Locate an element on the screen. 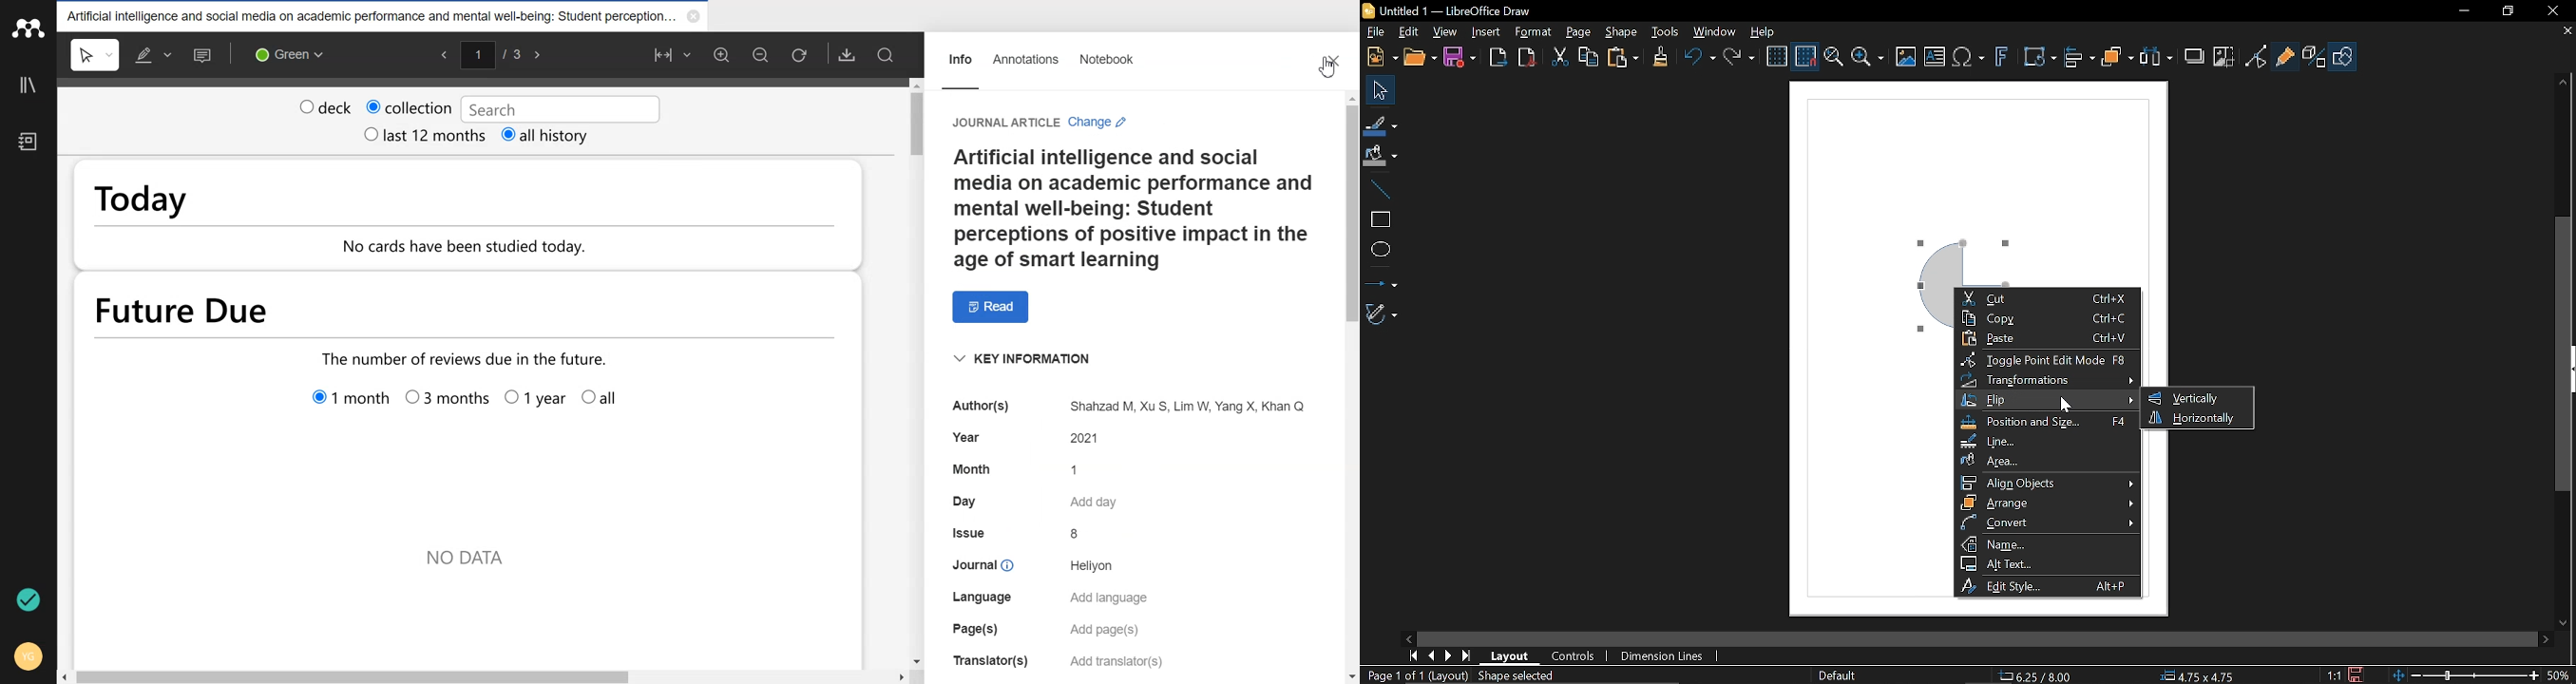 The height and width of the screenshot is (700, 2576). Dimension lines is located at coordinates (1670, 655).